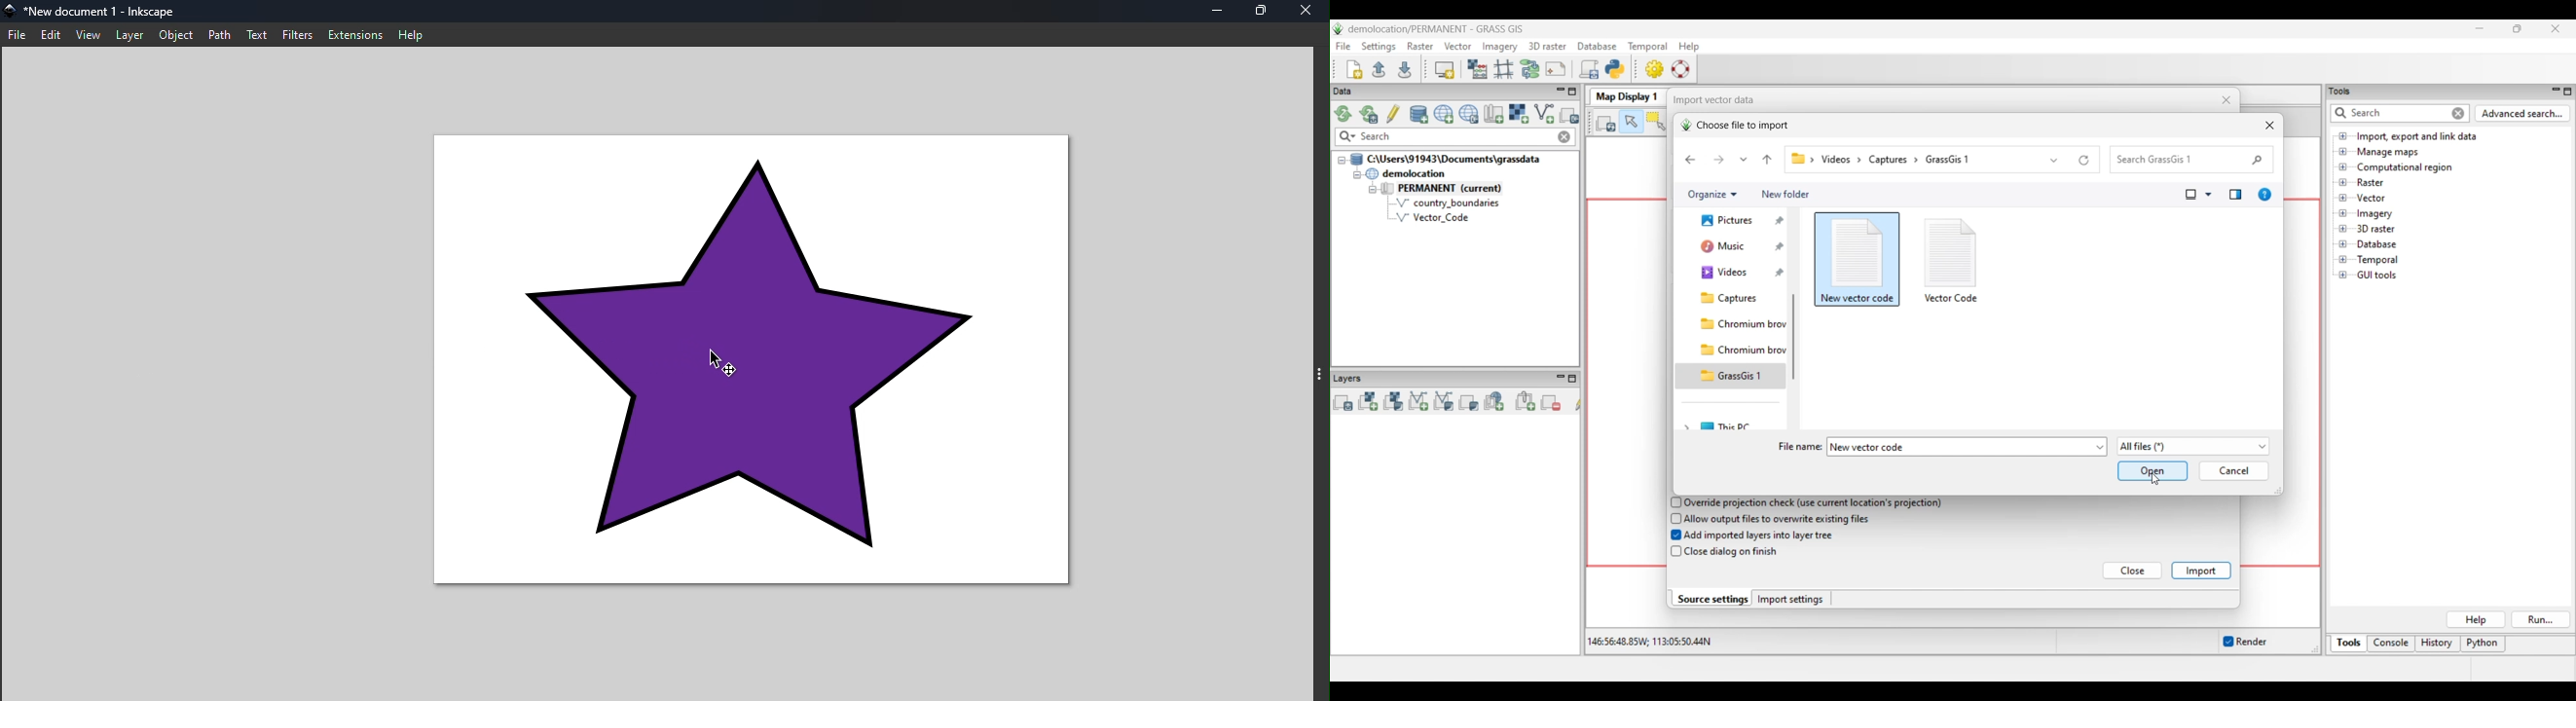 Image resolution: width=2576 pixels, height=728 pixels. Describe the element at coordinates (2192, 160) in the screenshot. I see `Quick search folder` at that location.